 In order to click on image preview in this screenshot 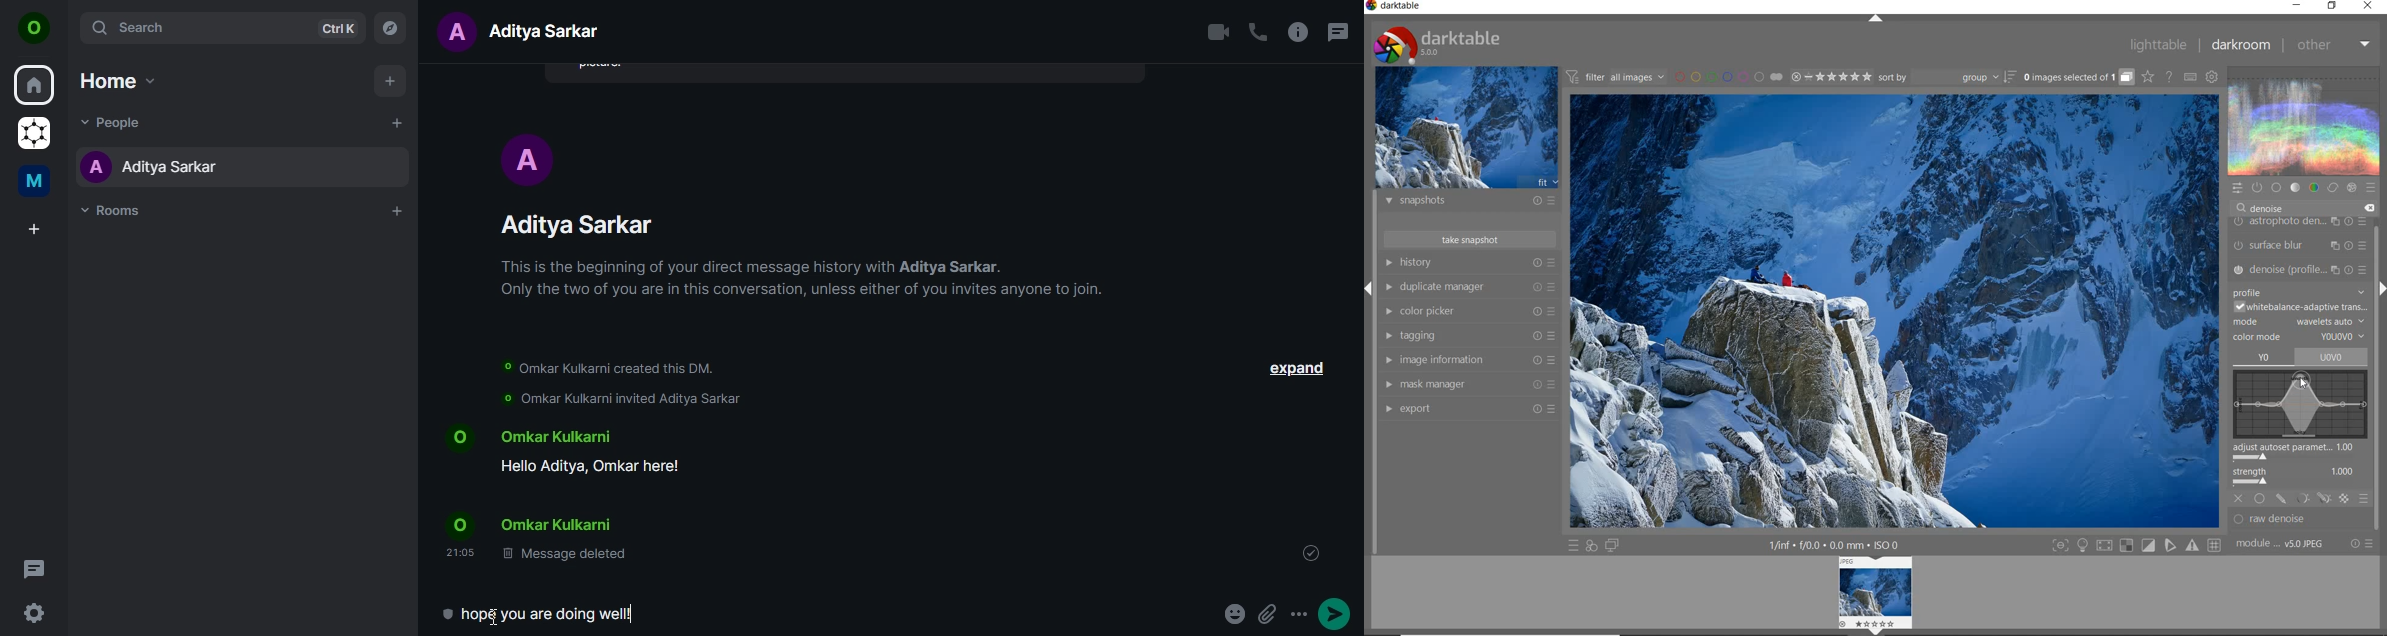, I will do `click(1466, 127)`.